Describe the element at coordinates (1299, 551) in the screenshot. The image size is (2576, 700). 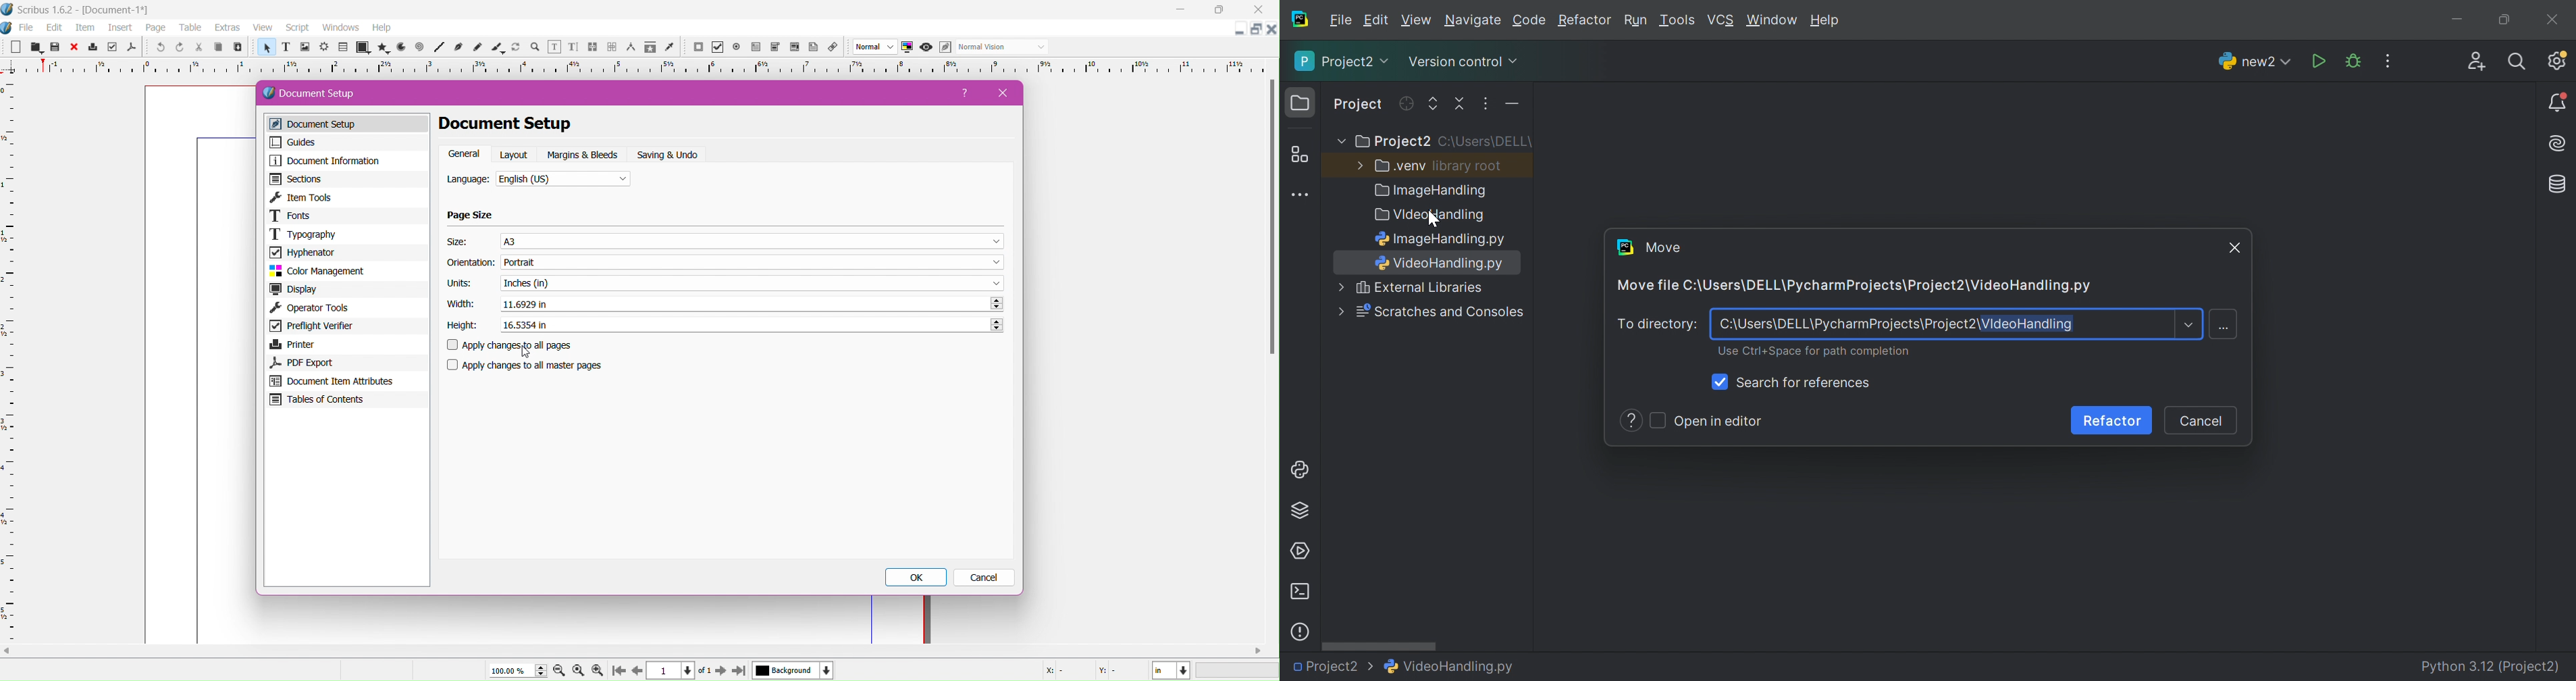
I see `Services` at that location.